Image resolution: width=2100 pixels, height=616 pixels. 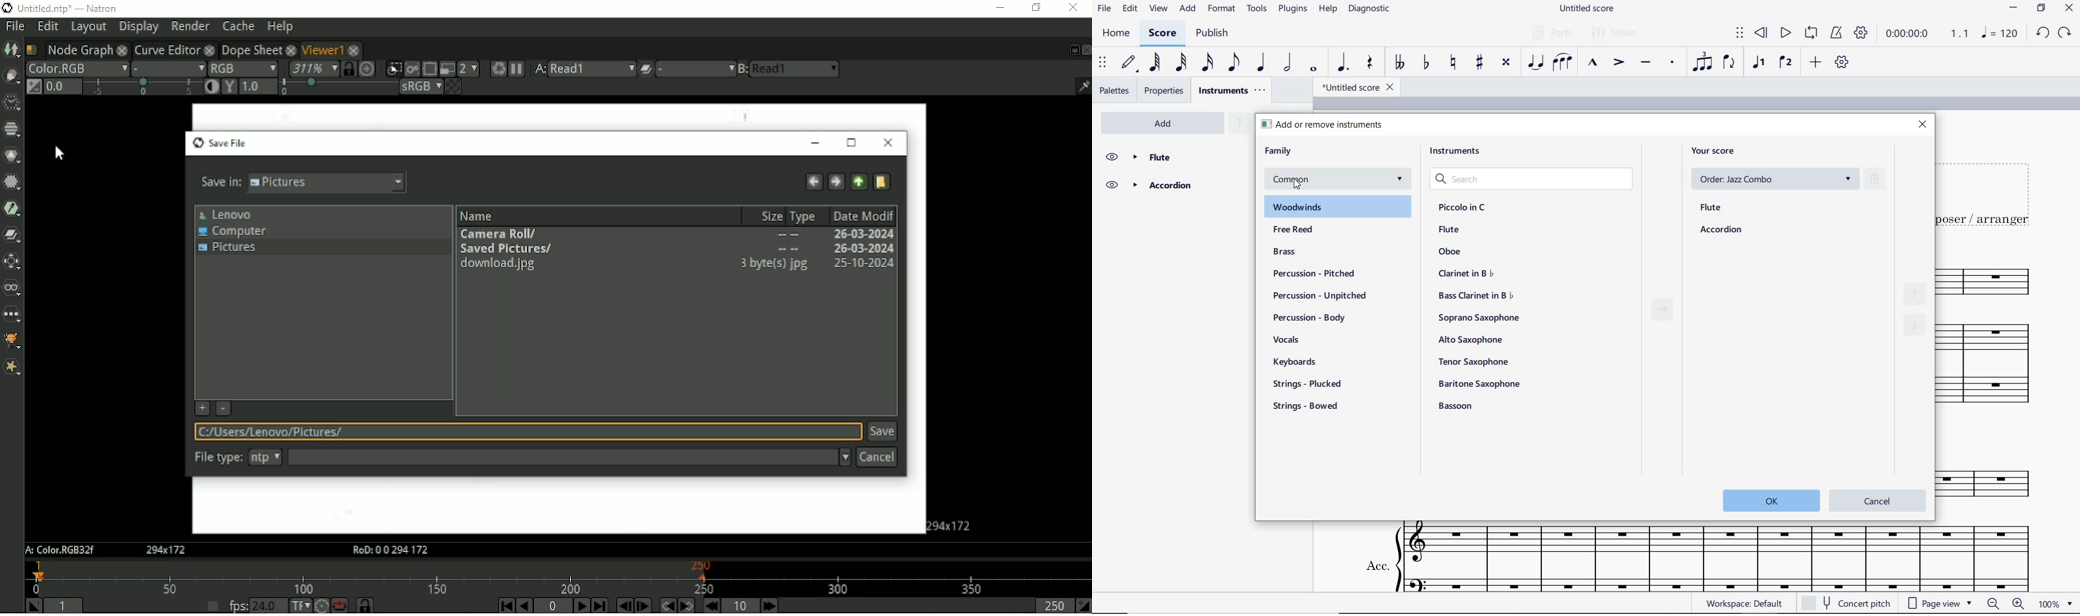 What do you see at coordinates (1166, 91) in the screenshot?
I see `properties` at bounding box center [1166, 91].